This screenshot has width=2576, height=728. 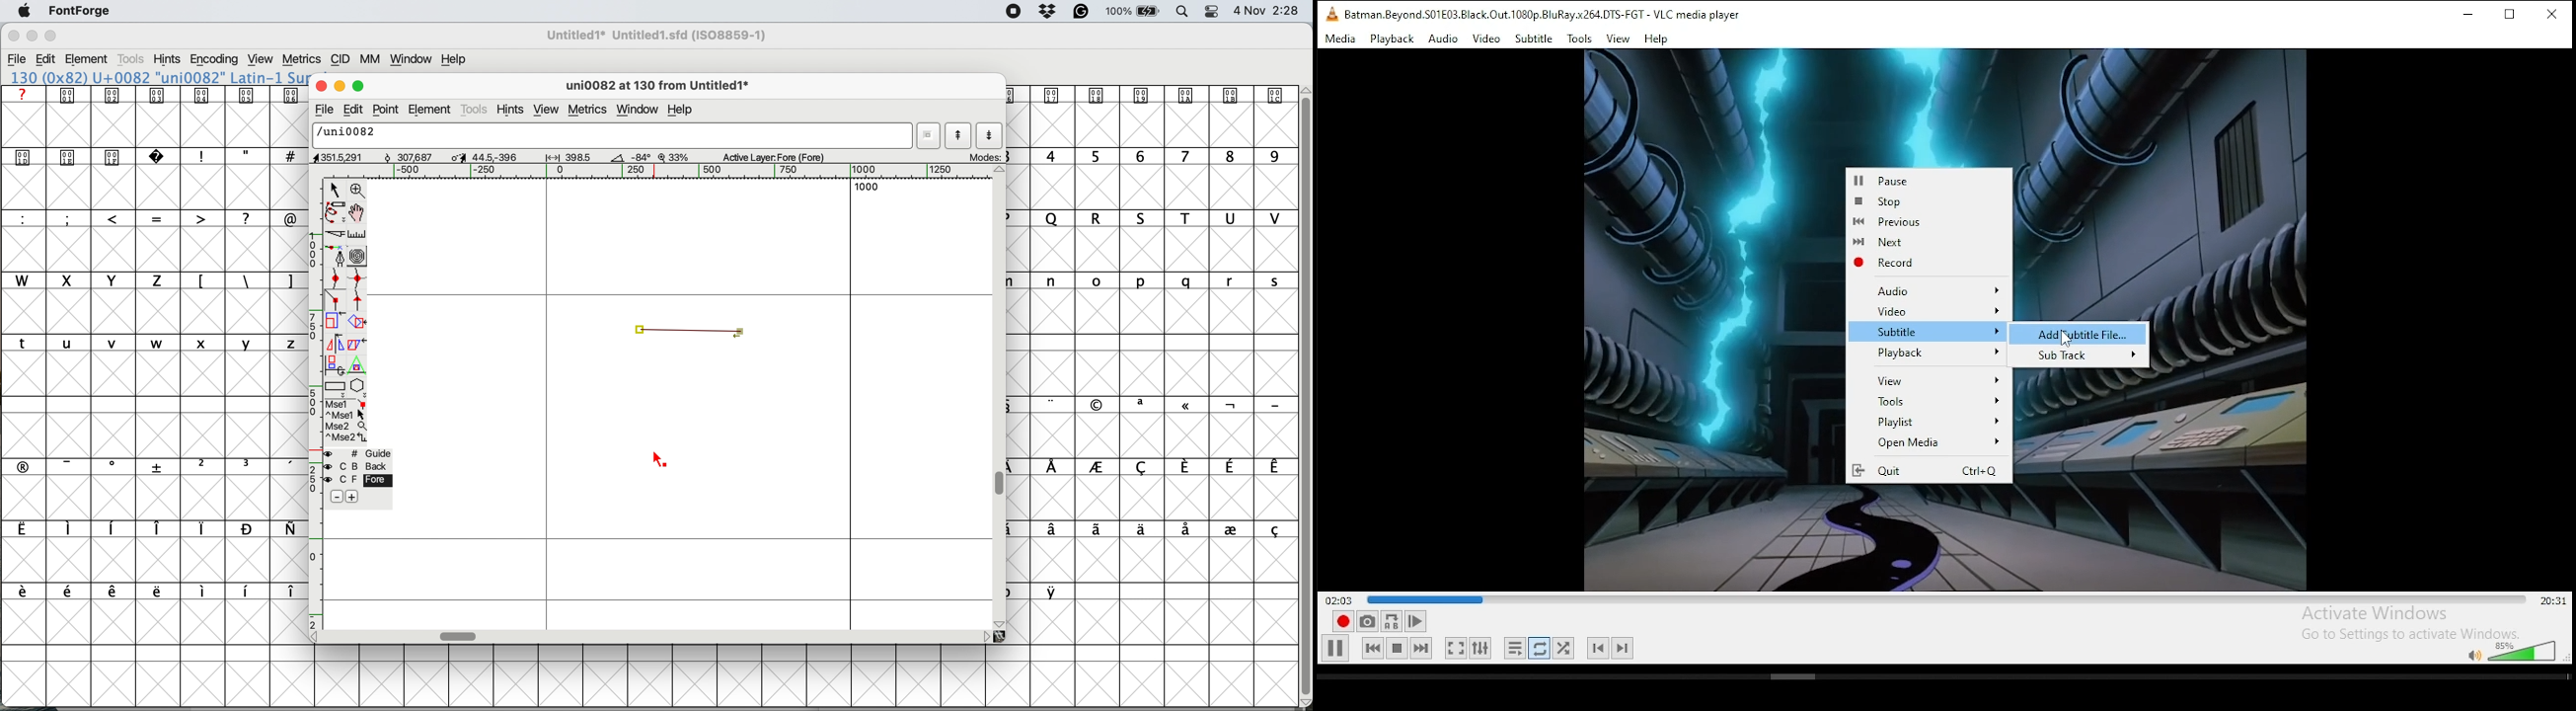 I want to click on selector, so click(x=334, y=191).